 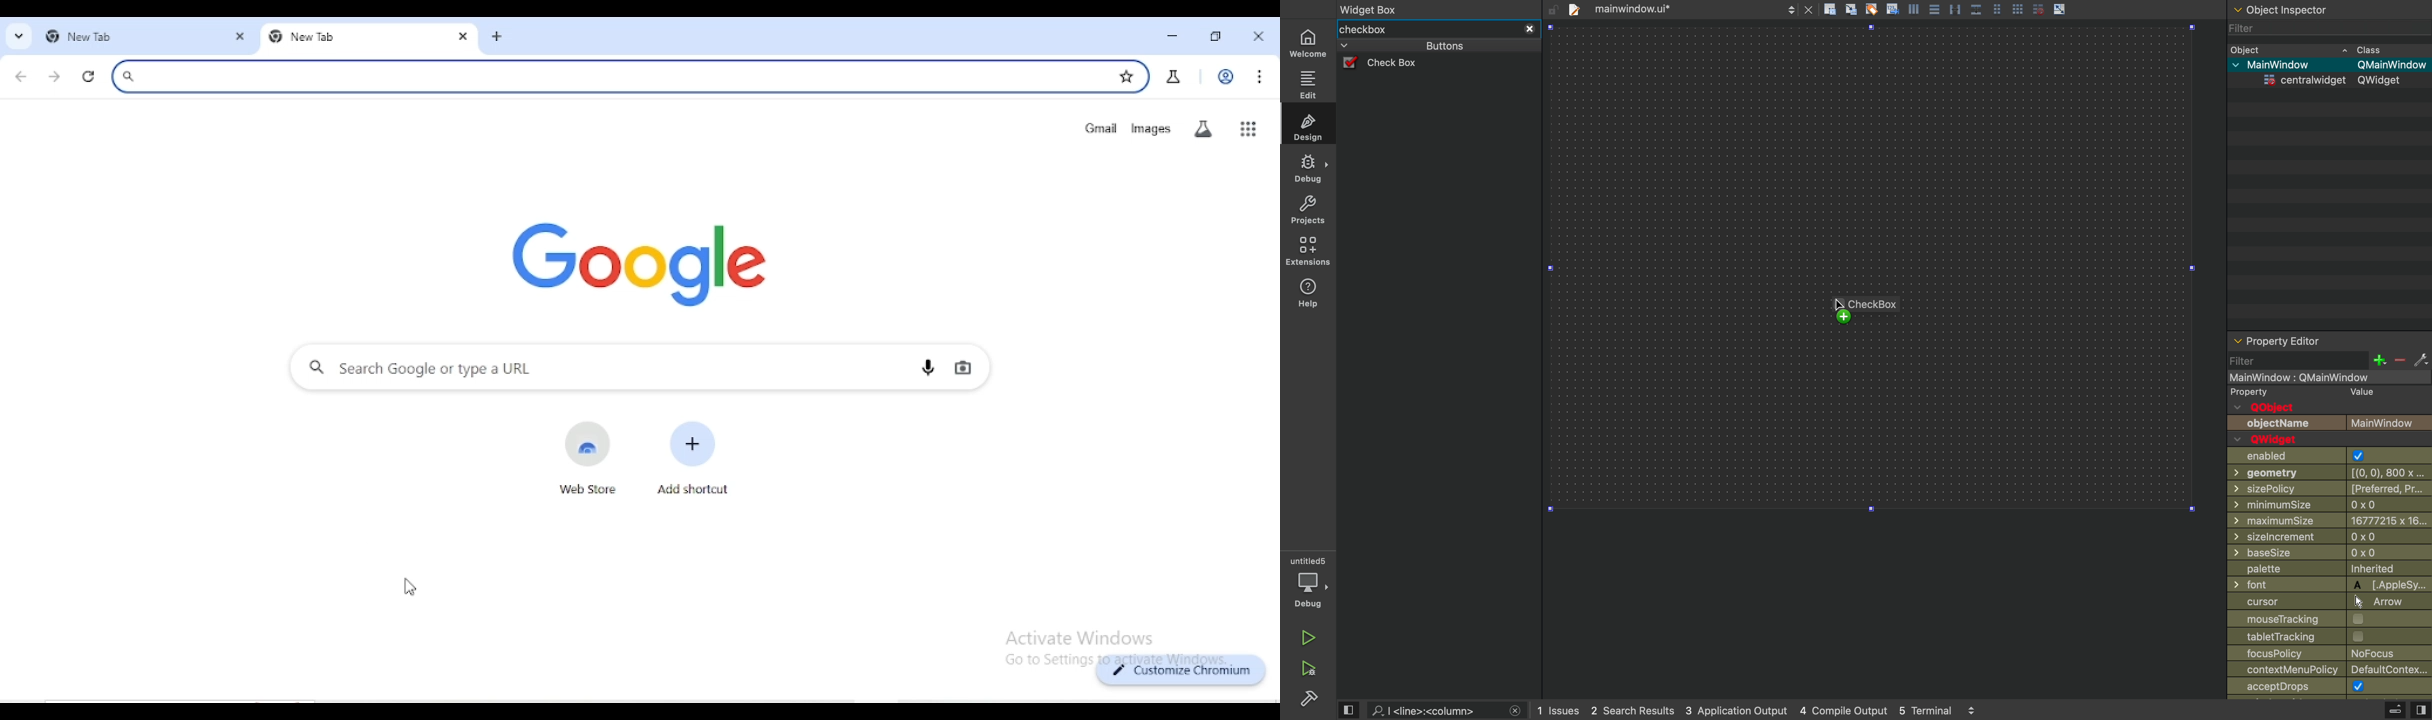 I want to click on google, so click(x=640, y=258).